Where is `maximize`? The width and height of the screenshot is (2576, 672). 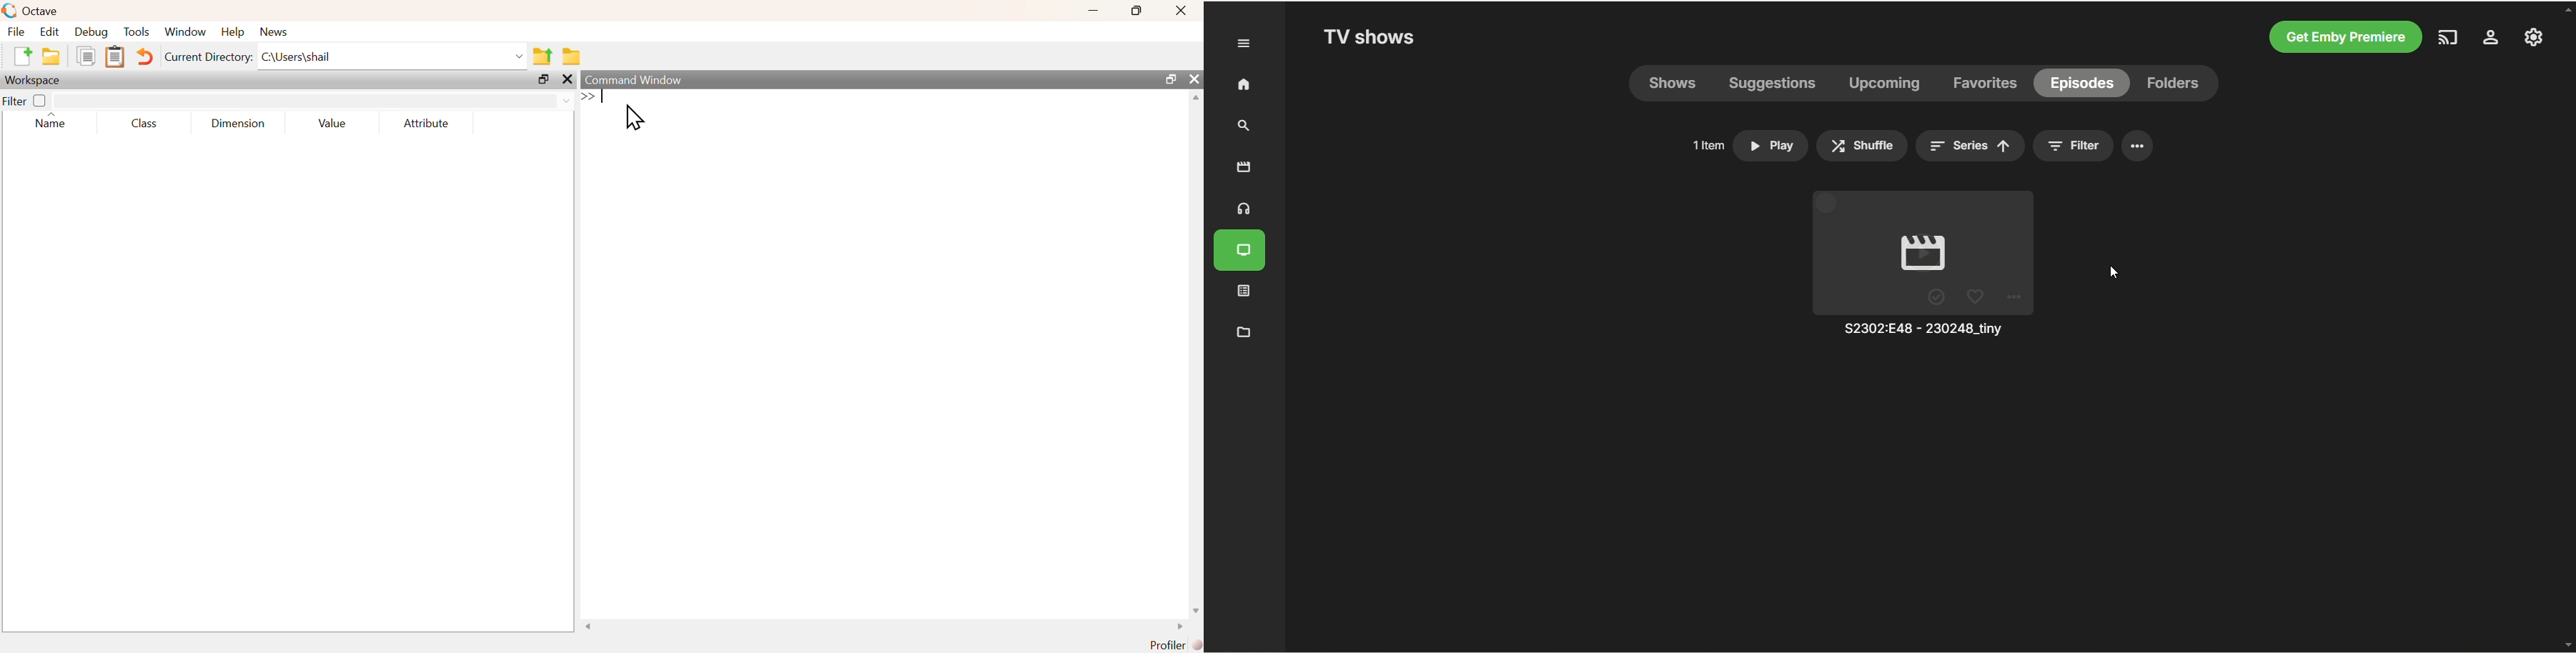
maximize is located at coordinates (1170, 78).